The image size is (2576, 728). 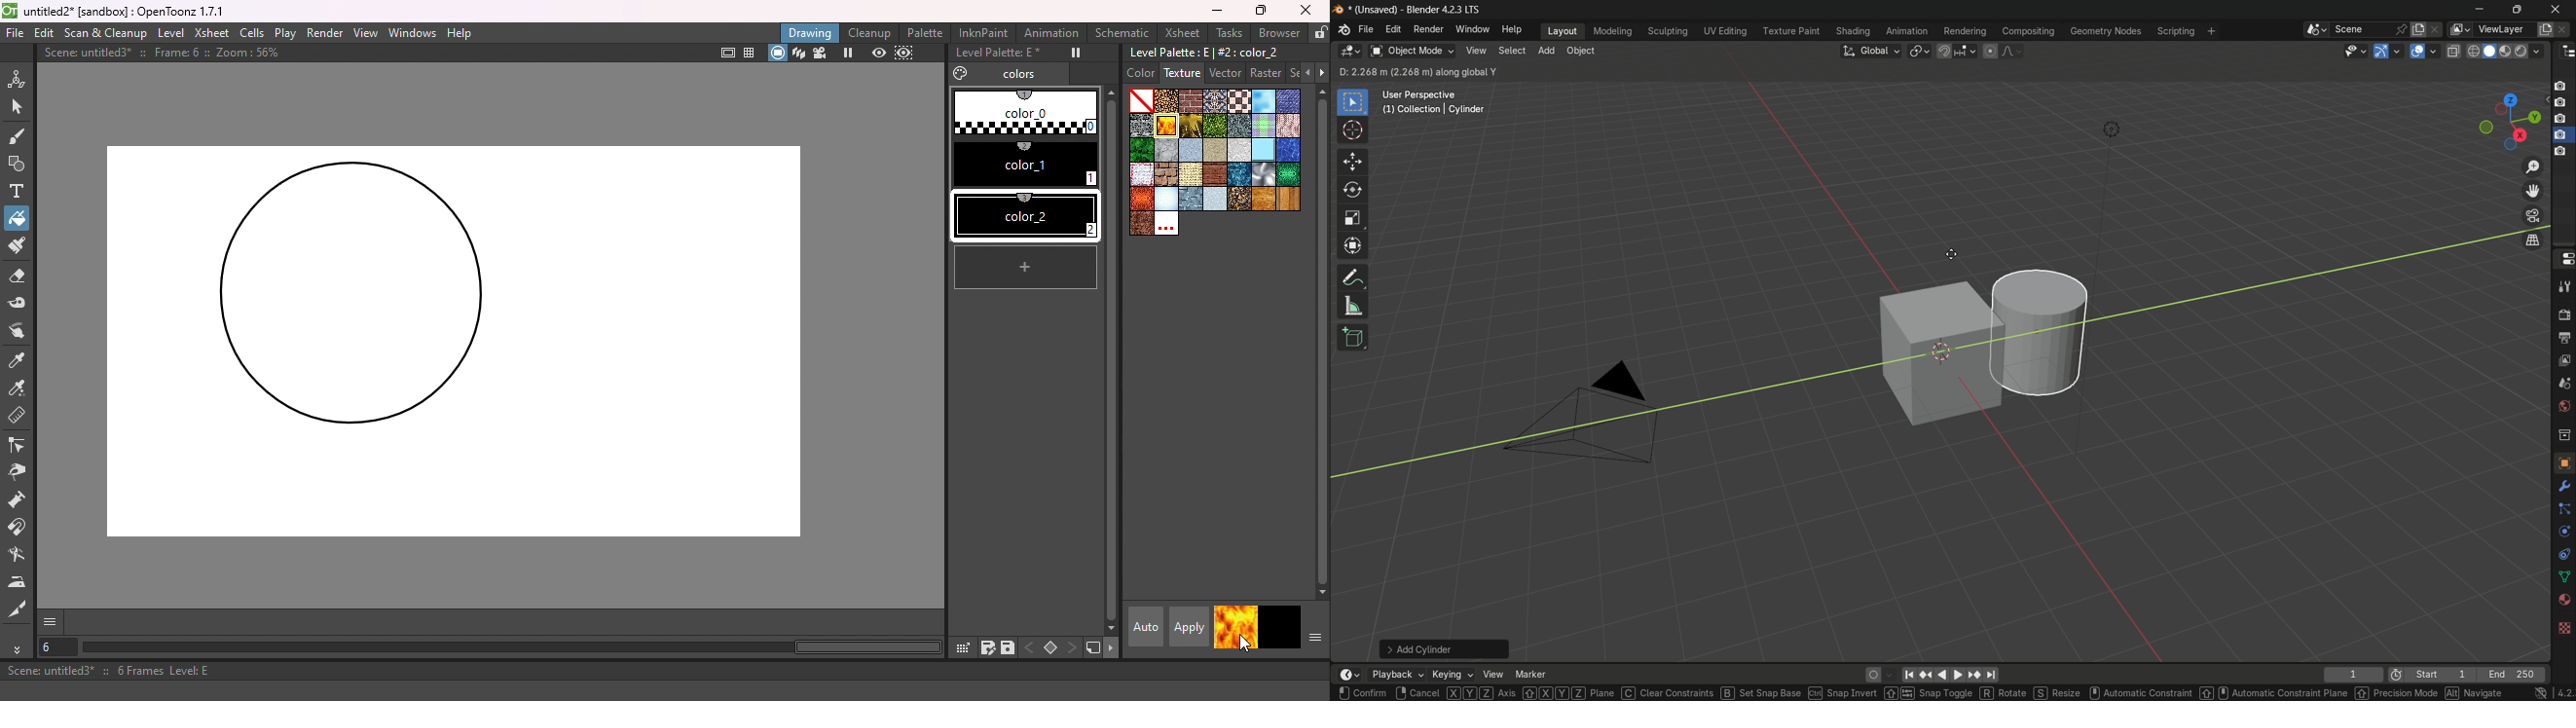 What do you see at coordinates (2175, 32) in the screenshot?
I see `scripting menu` at bounding box center [2175, 32].